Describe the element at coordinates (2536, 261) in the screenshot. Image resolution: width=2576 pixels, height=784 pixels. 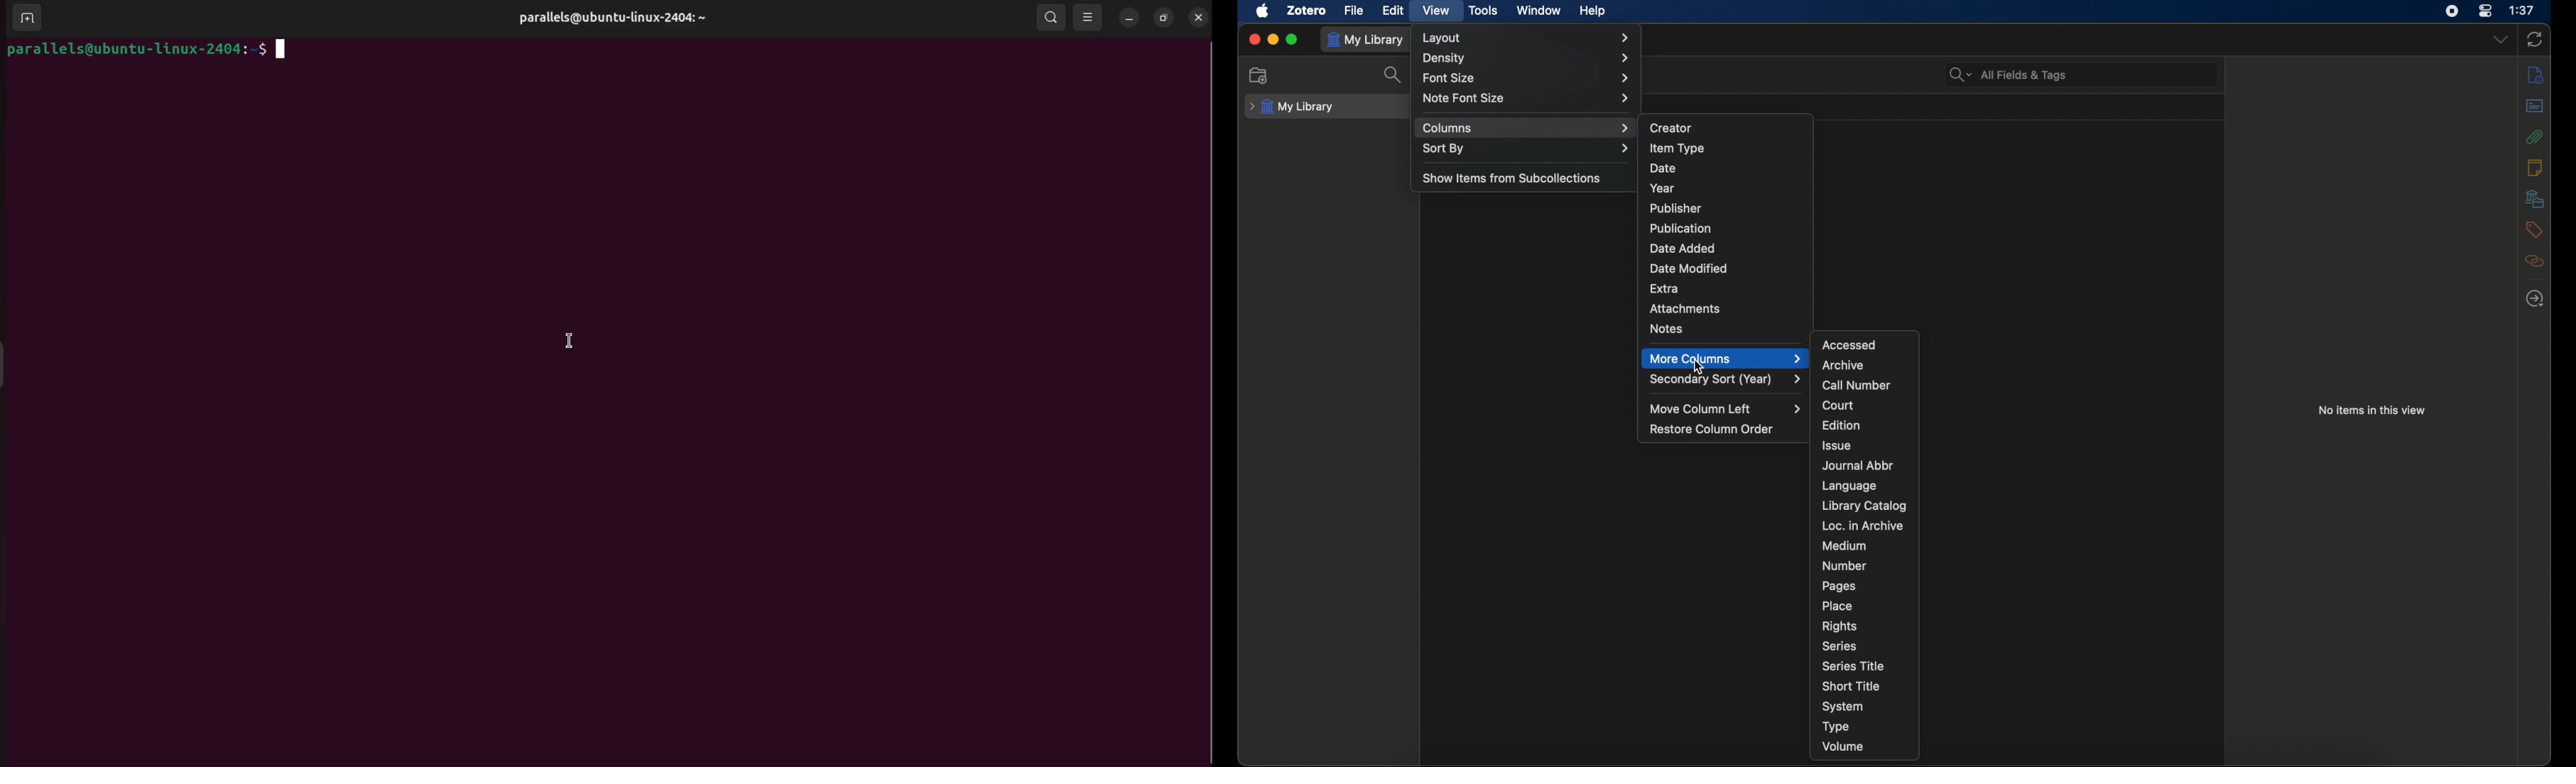
I see `related` at that location.